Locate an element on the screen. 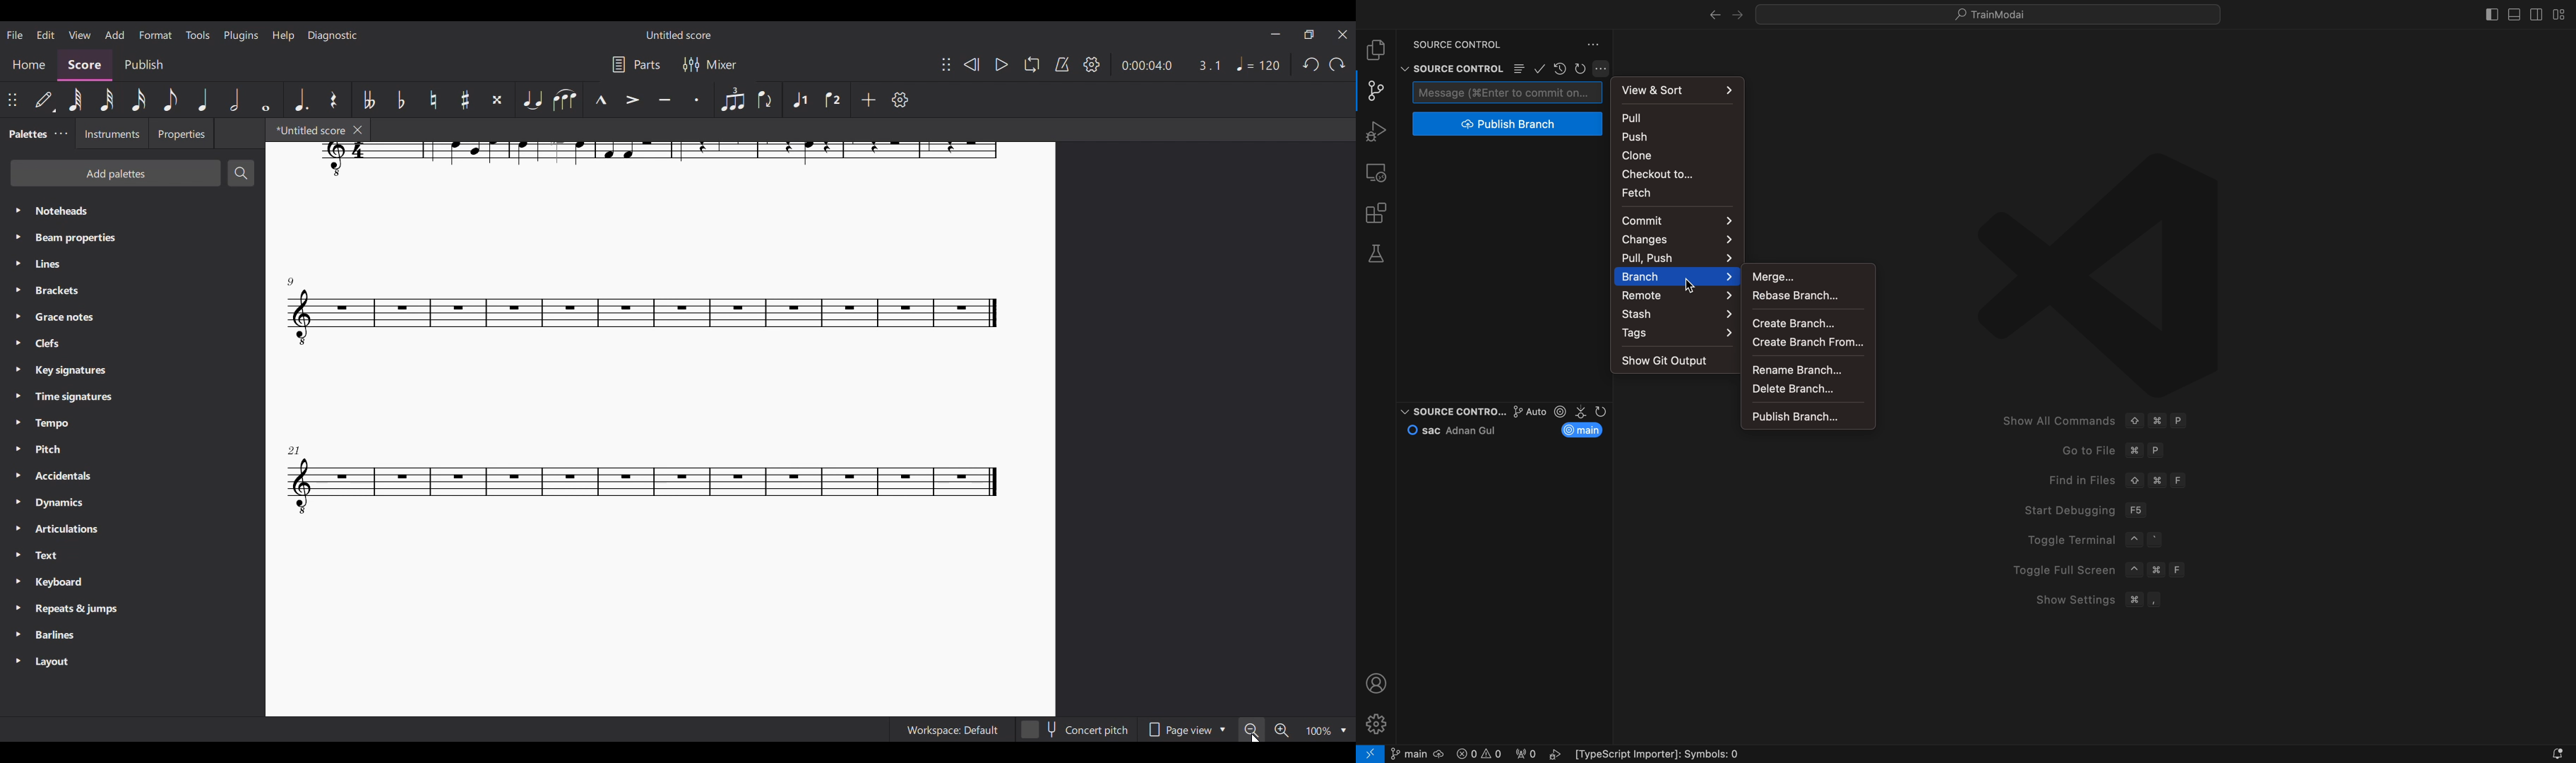  Tuplet is located at coordinates (732, 99).